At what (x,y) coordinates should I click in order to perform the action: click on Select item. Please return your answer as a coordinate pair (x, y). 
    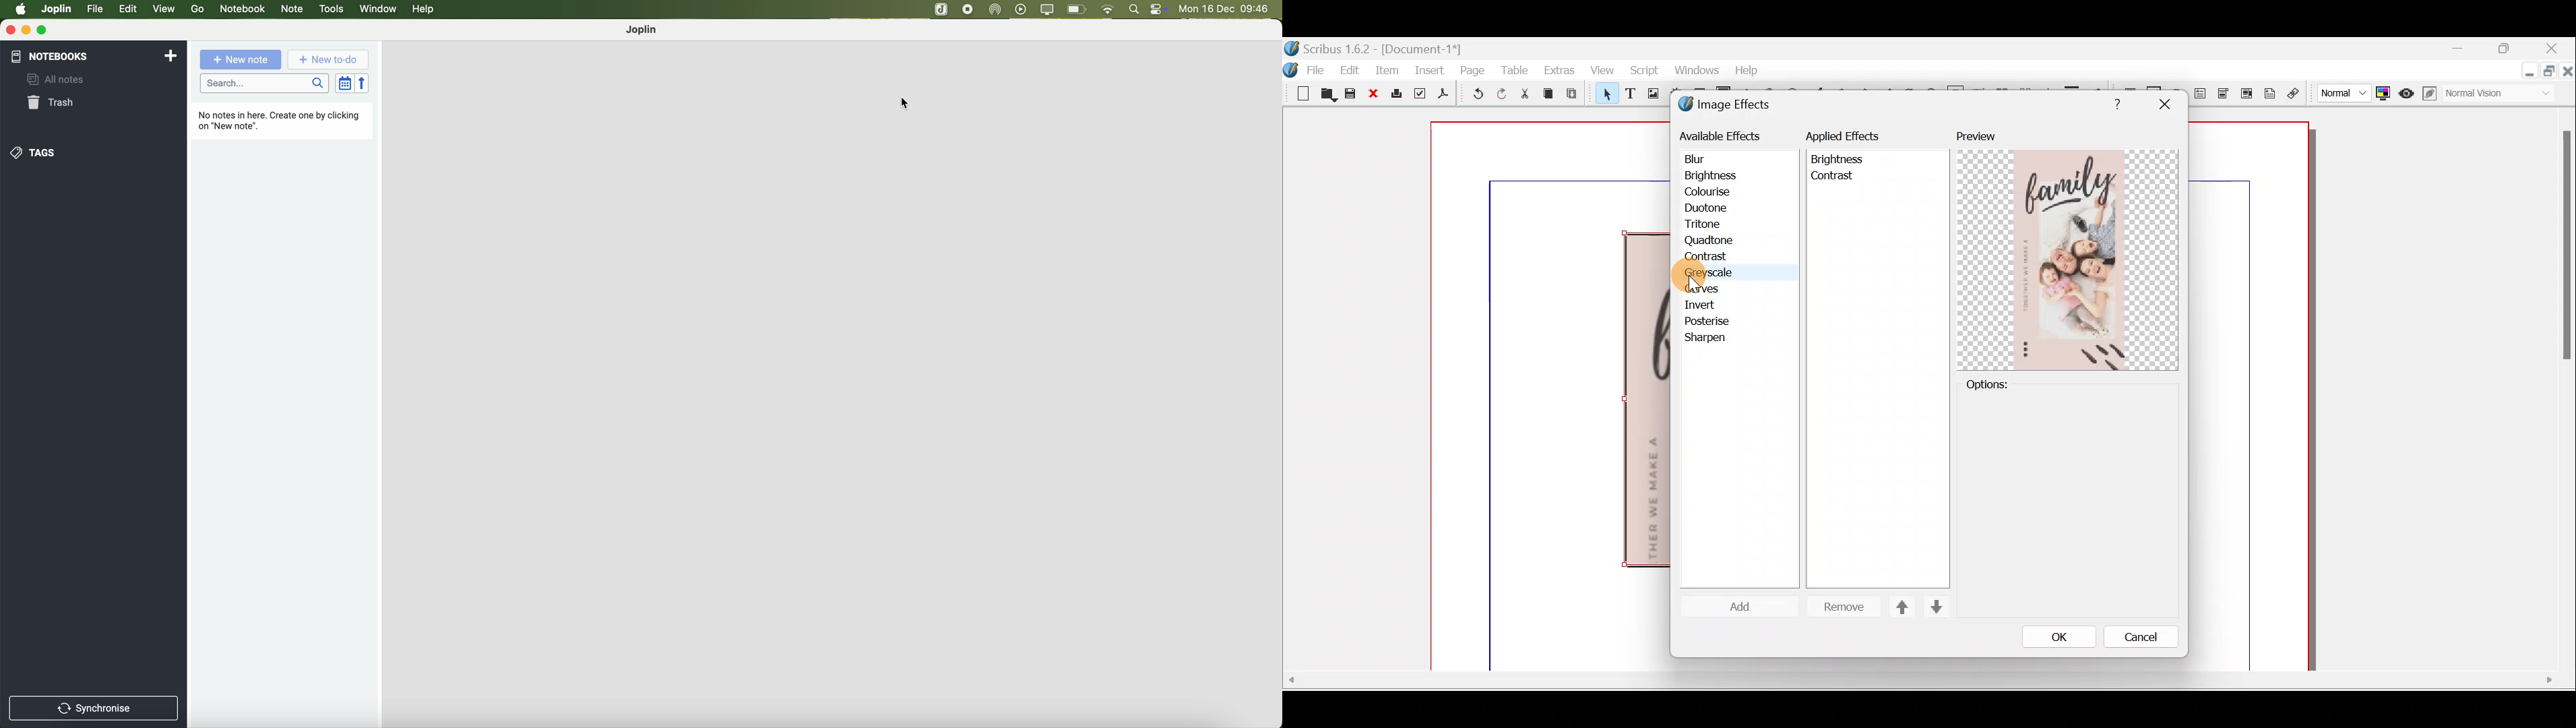
    Looking at the image, I should click on (1605, 93).